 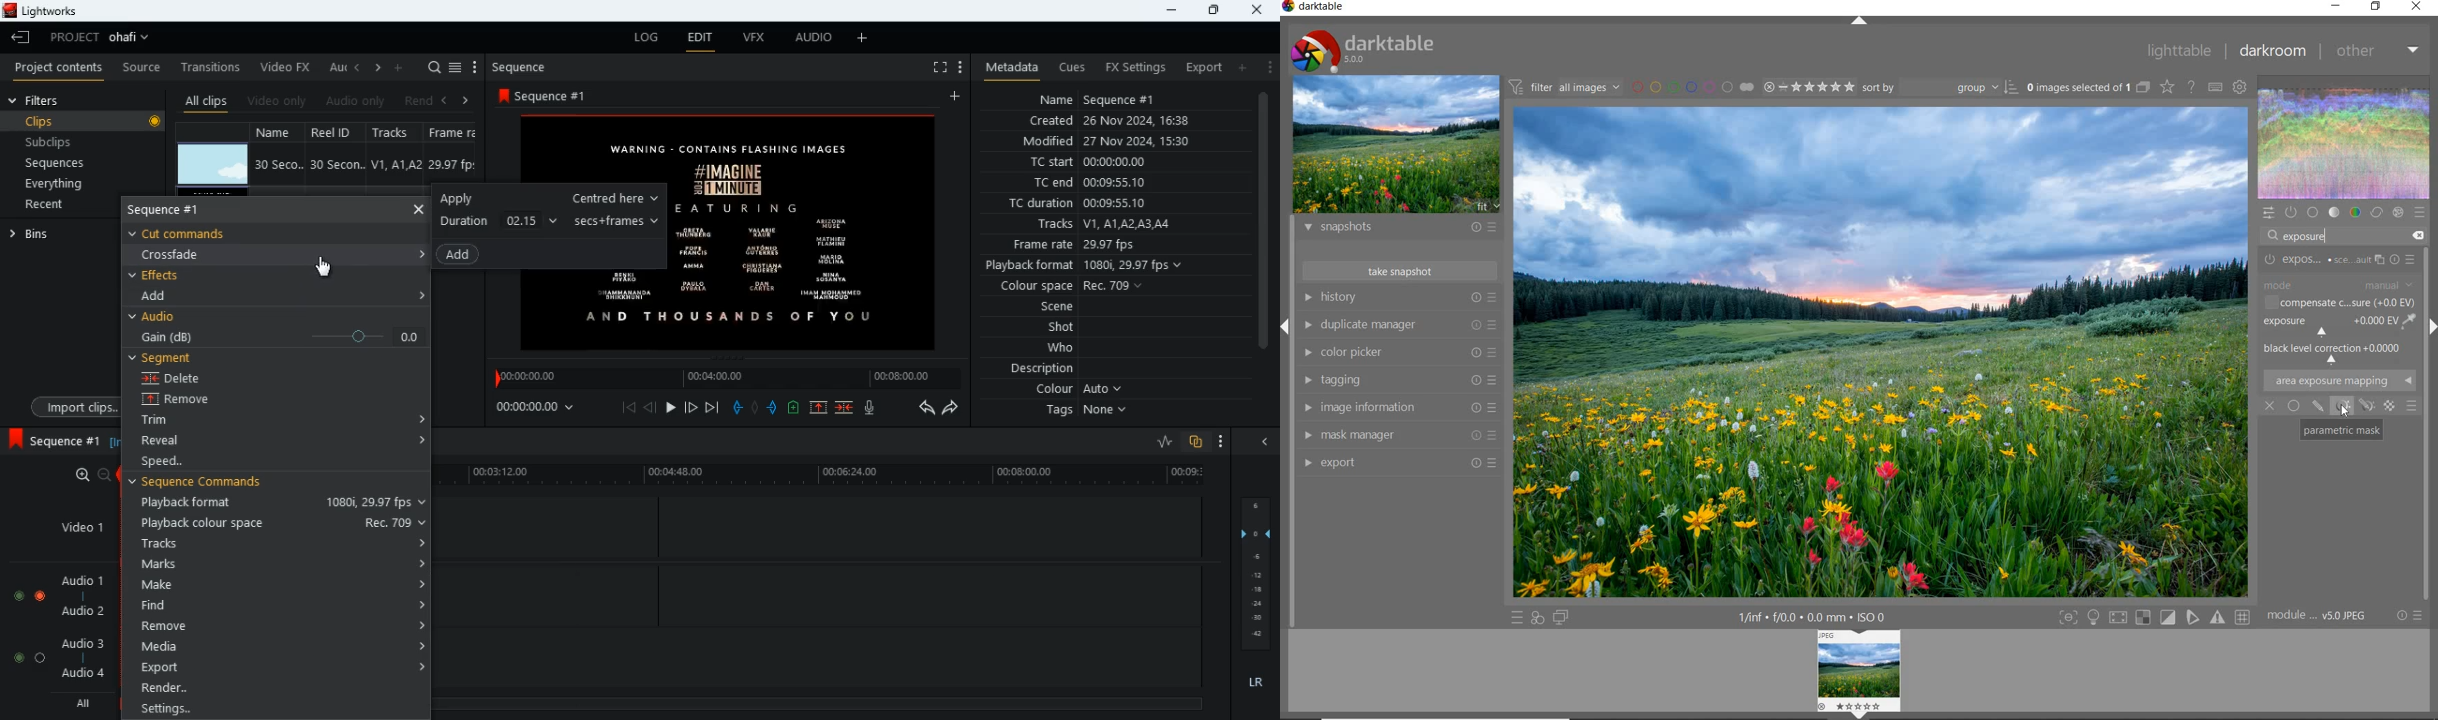 I want to click on end, so click(x=714, y=409).